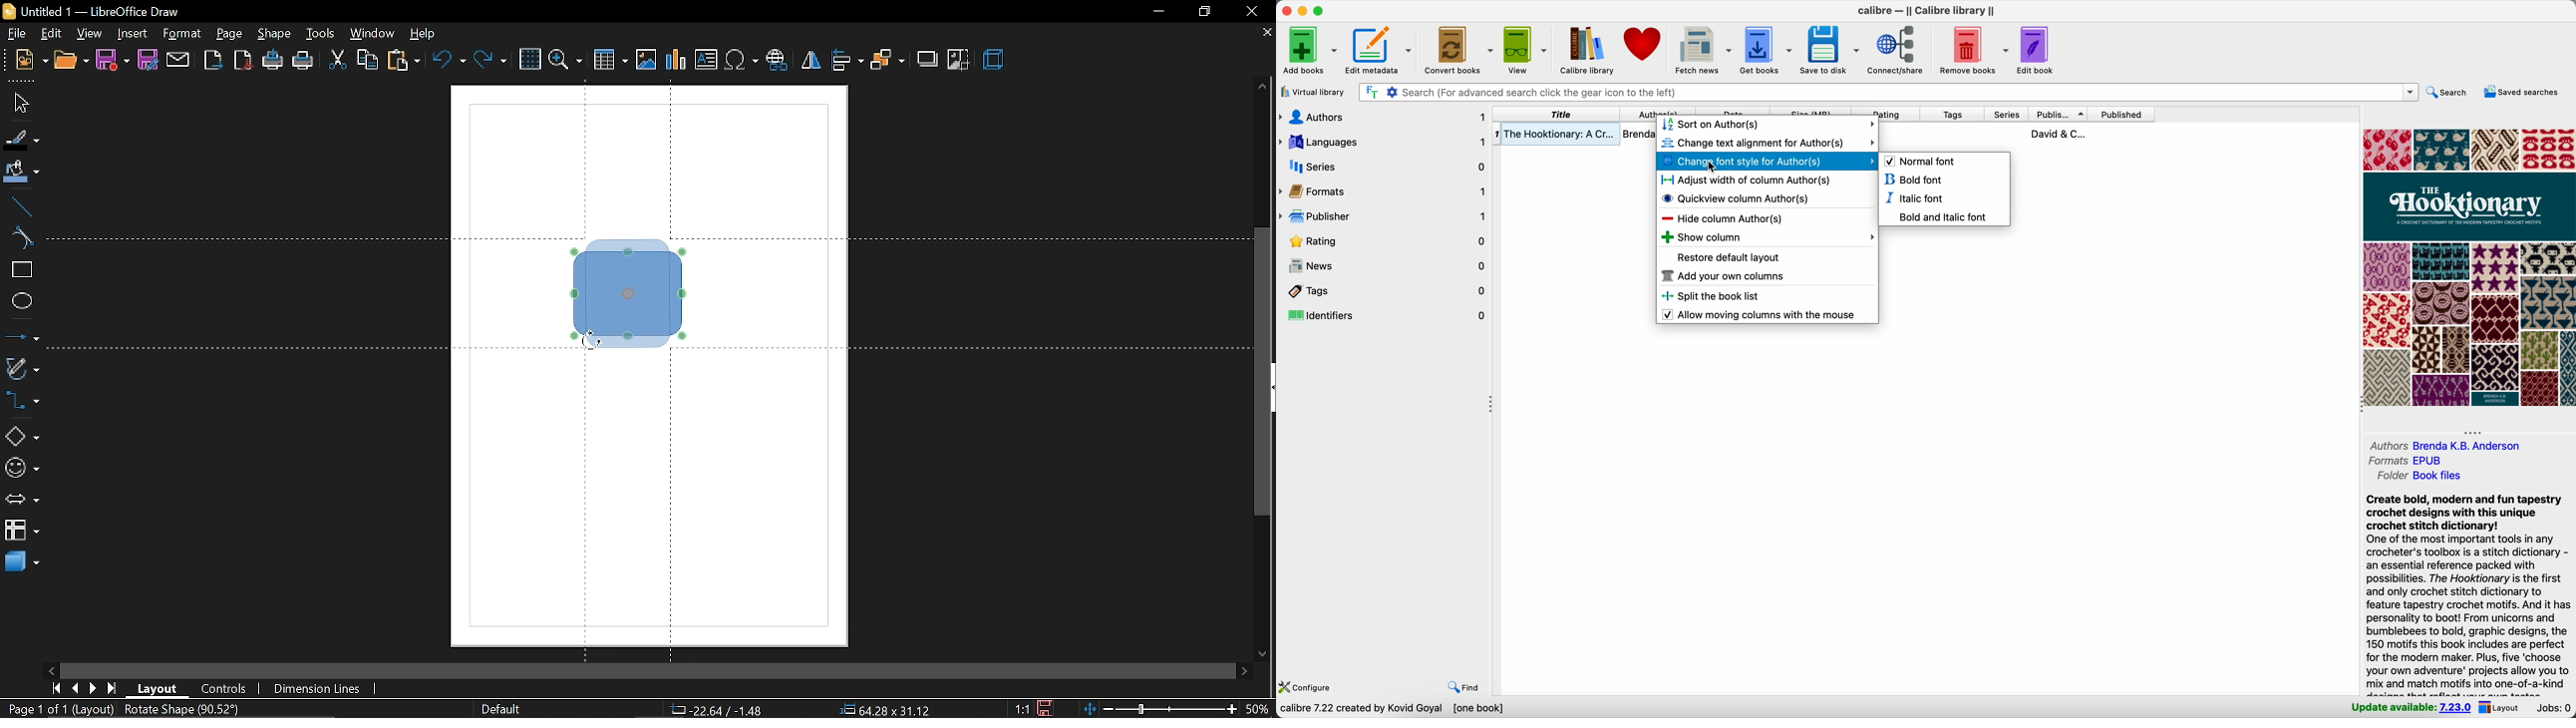  I want to click on previous page, so click(73, 689).